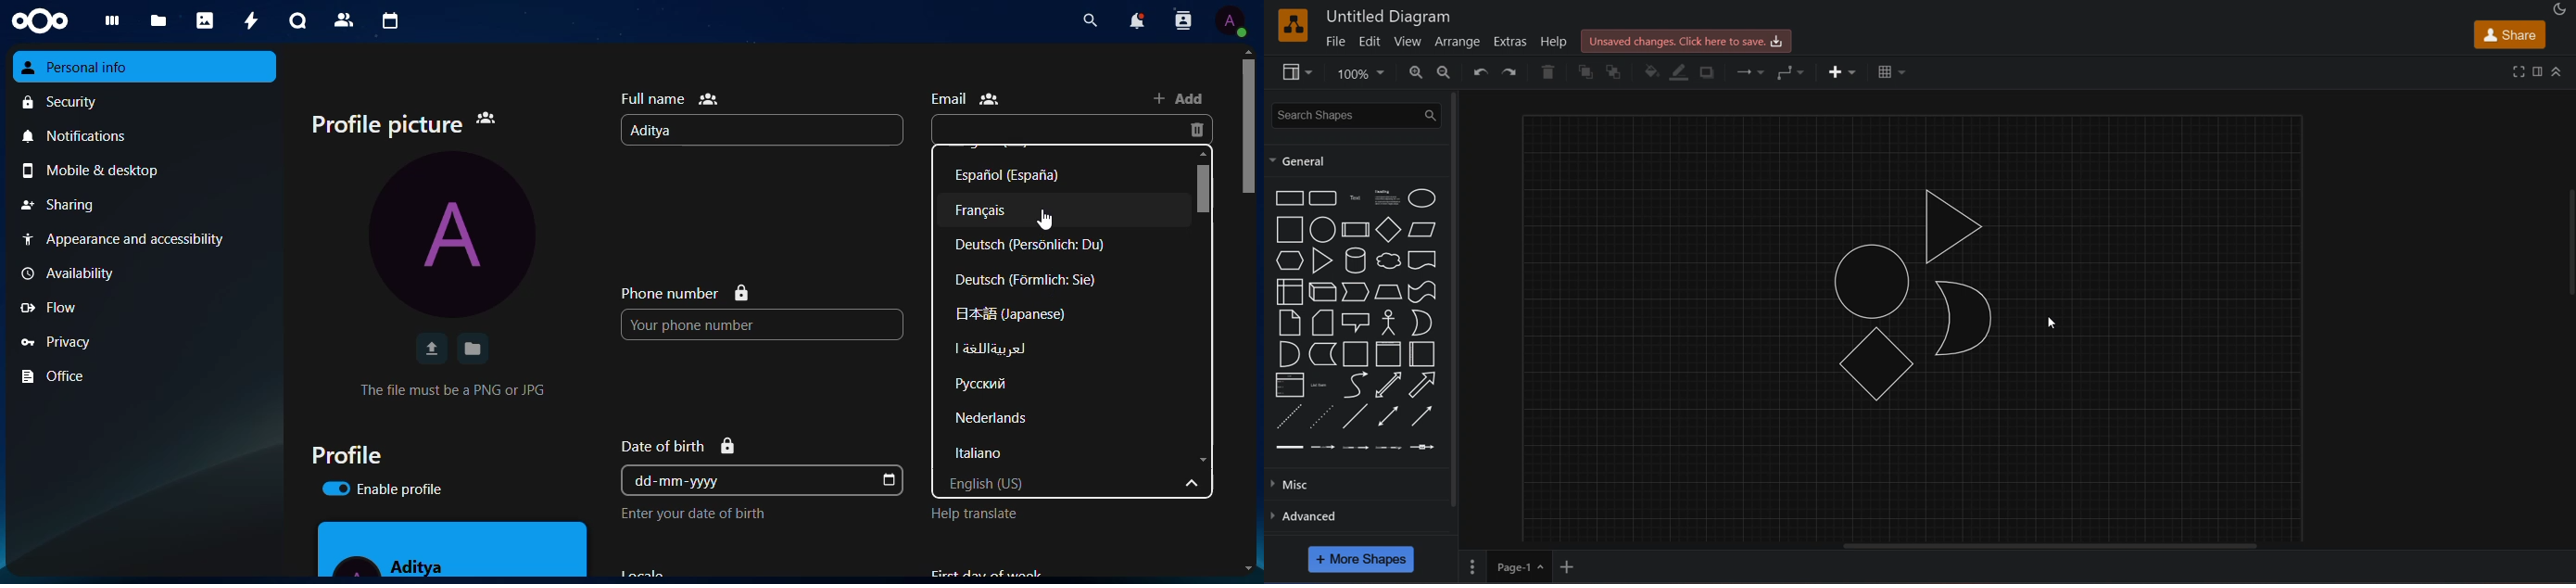  What do you see at coordinates (104, 171) in the screenshot?
I see `mobile&desktop` at bounding box center [104, 171].